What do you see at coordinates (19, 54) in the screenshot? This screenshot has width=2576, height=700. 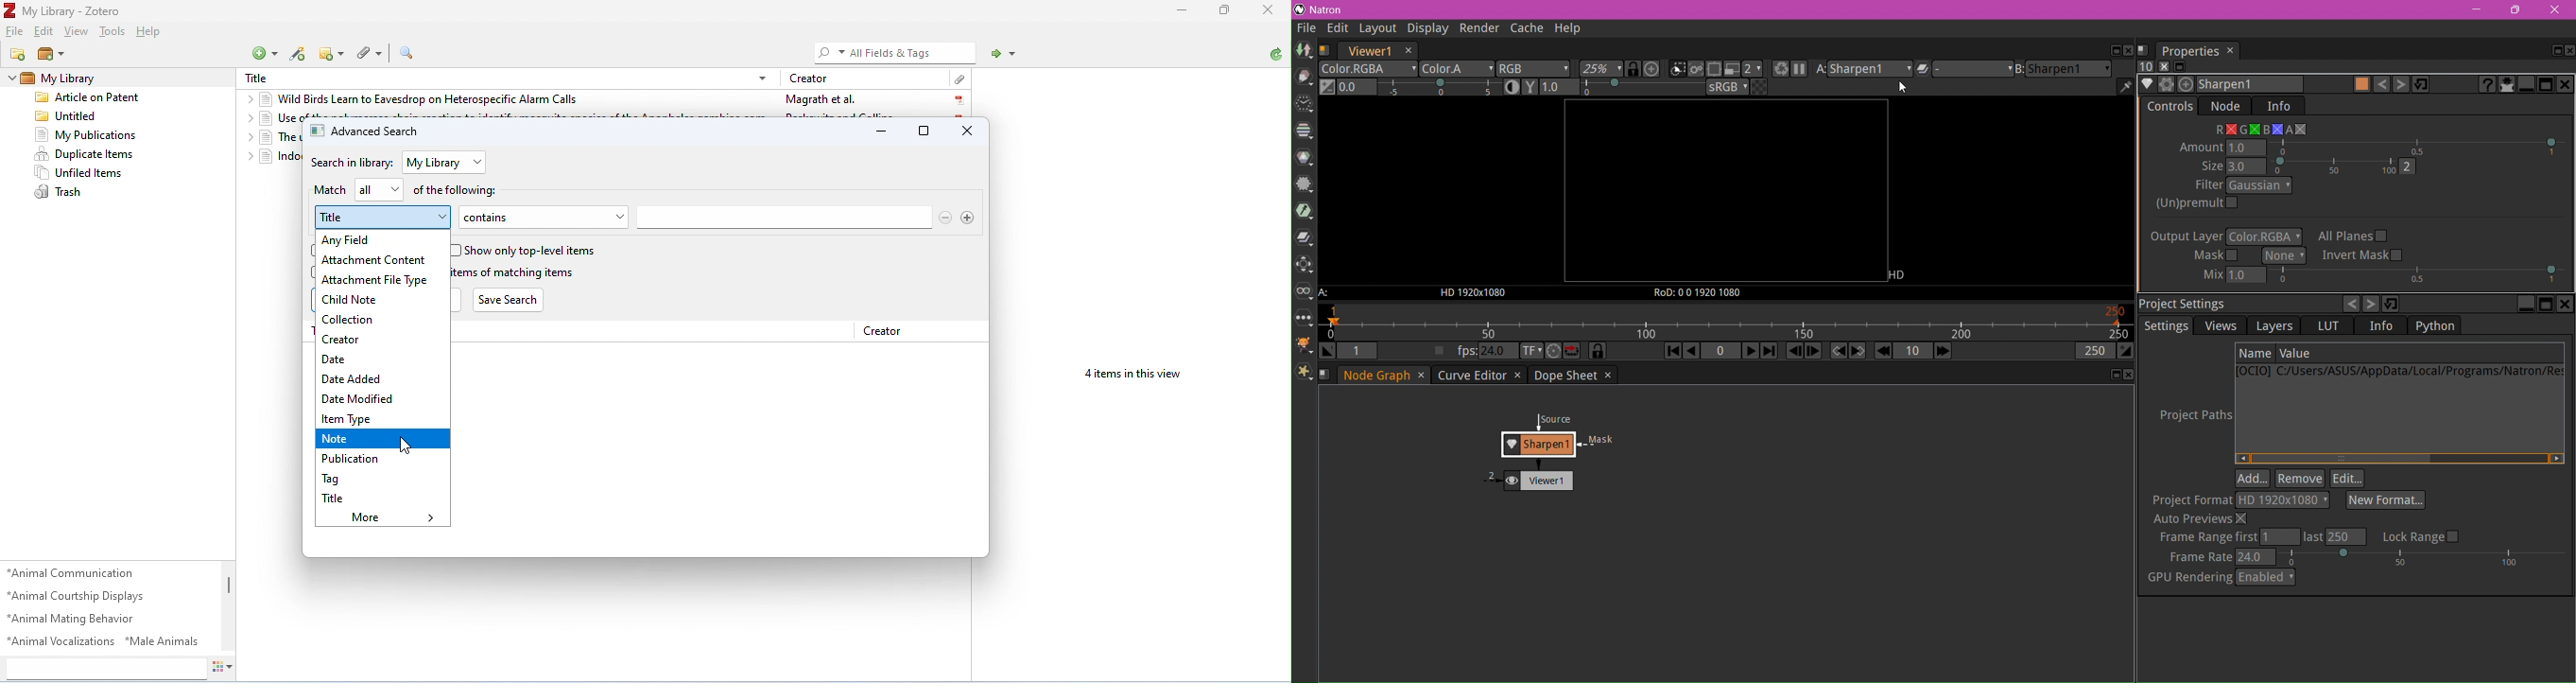 I see `new collection` at bounding box center [19, 54].